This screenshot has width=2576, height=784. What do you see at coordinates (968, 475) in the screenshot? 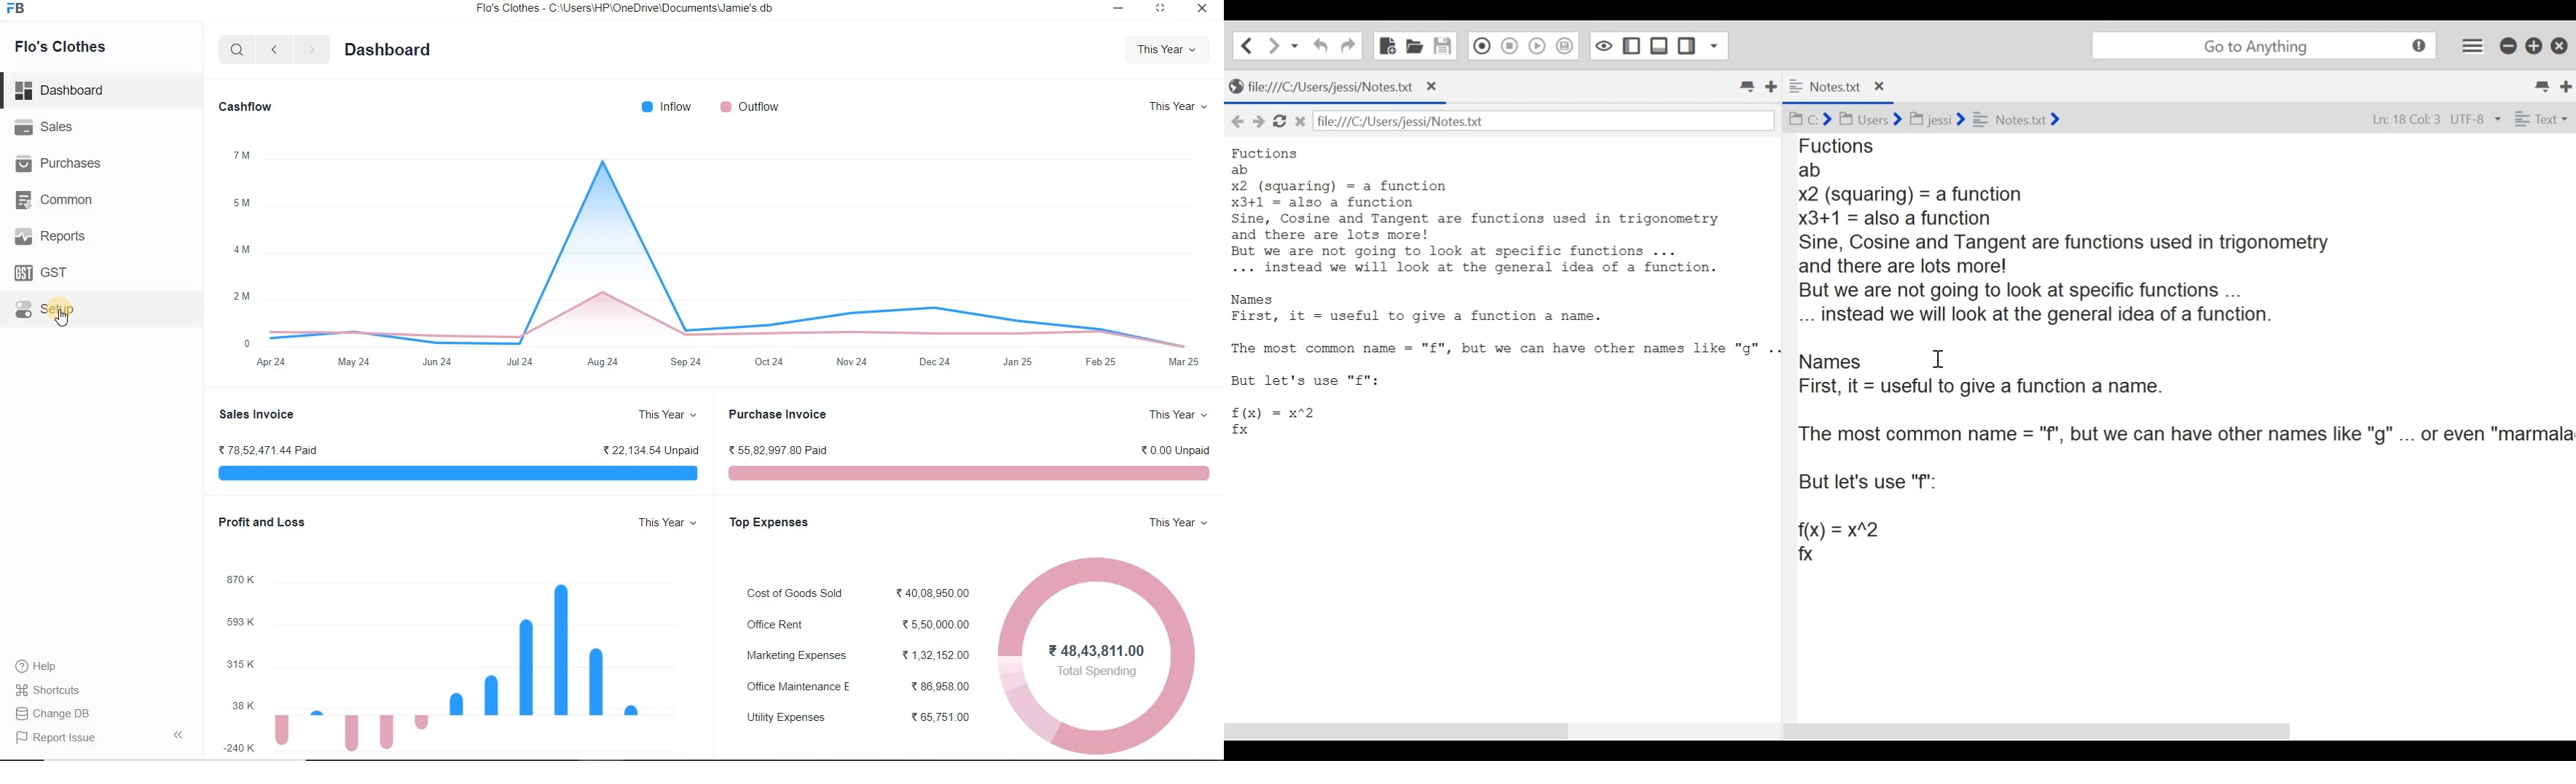
I see `purchase invoice` at bounding box center [968, 475].